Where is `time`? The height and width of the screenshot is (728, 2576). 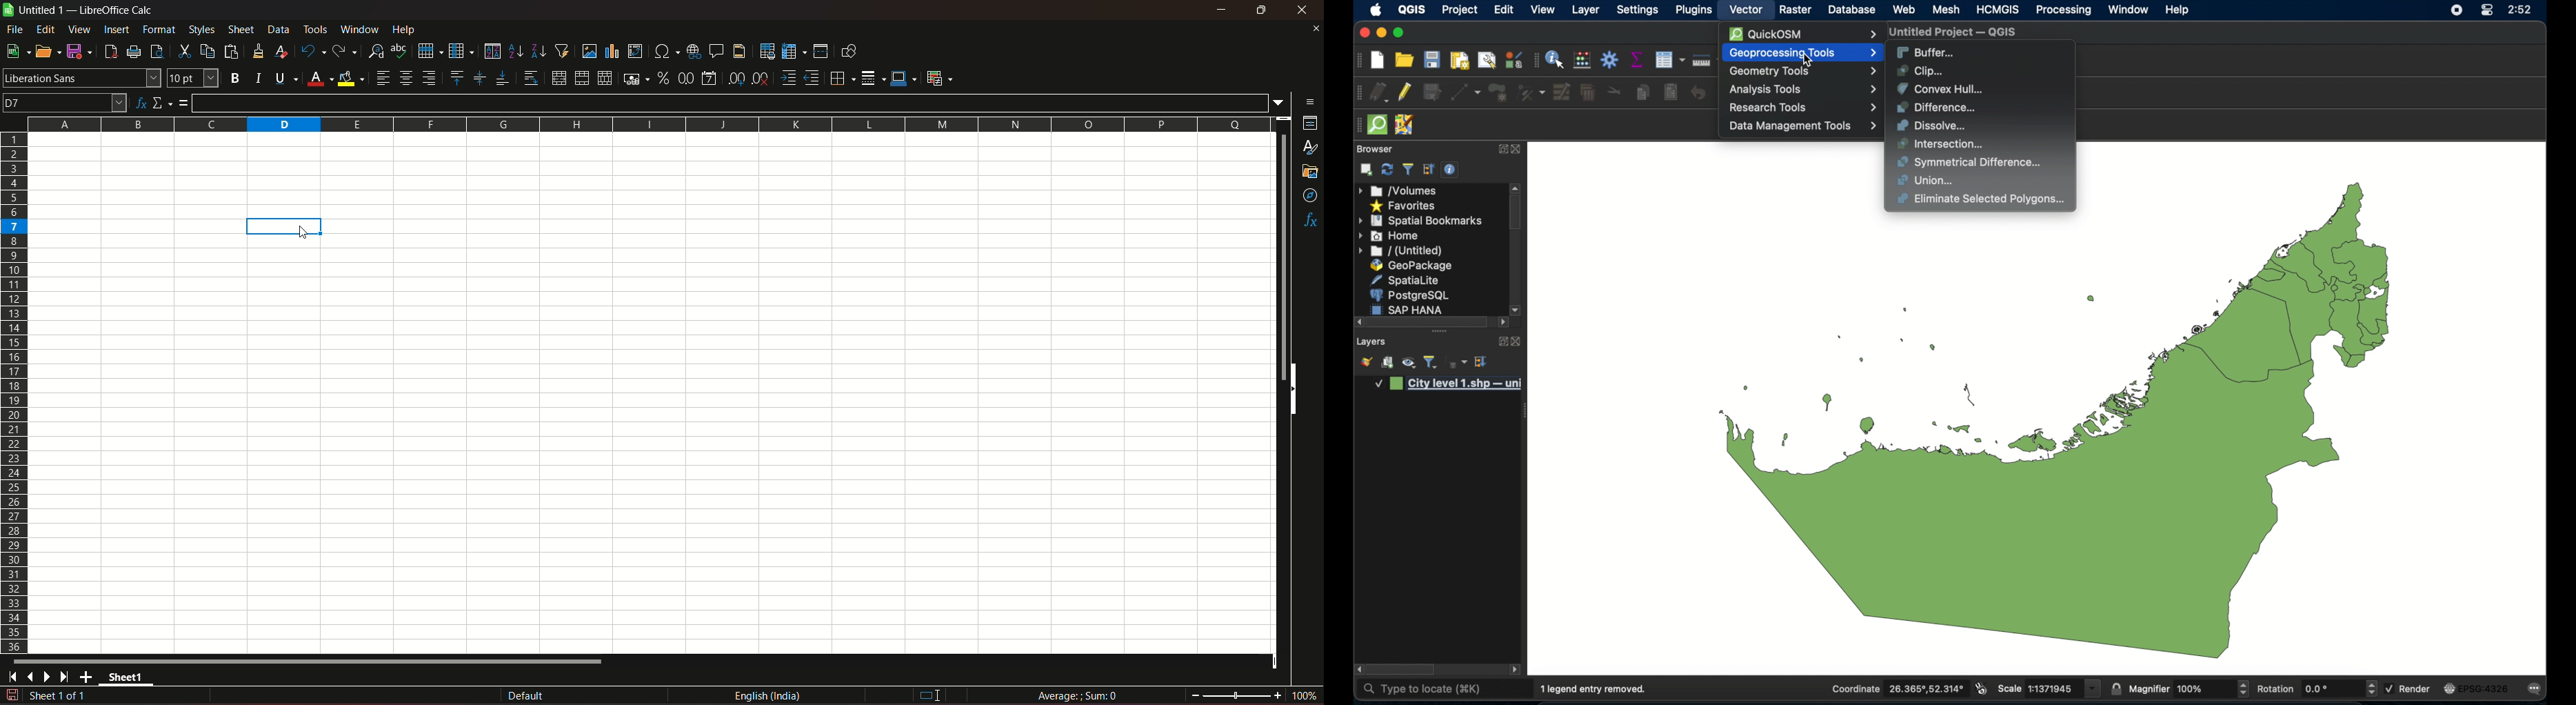
time is located at coordinates (2521, 10).